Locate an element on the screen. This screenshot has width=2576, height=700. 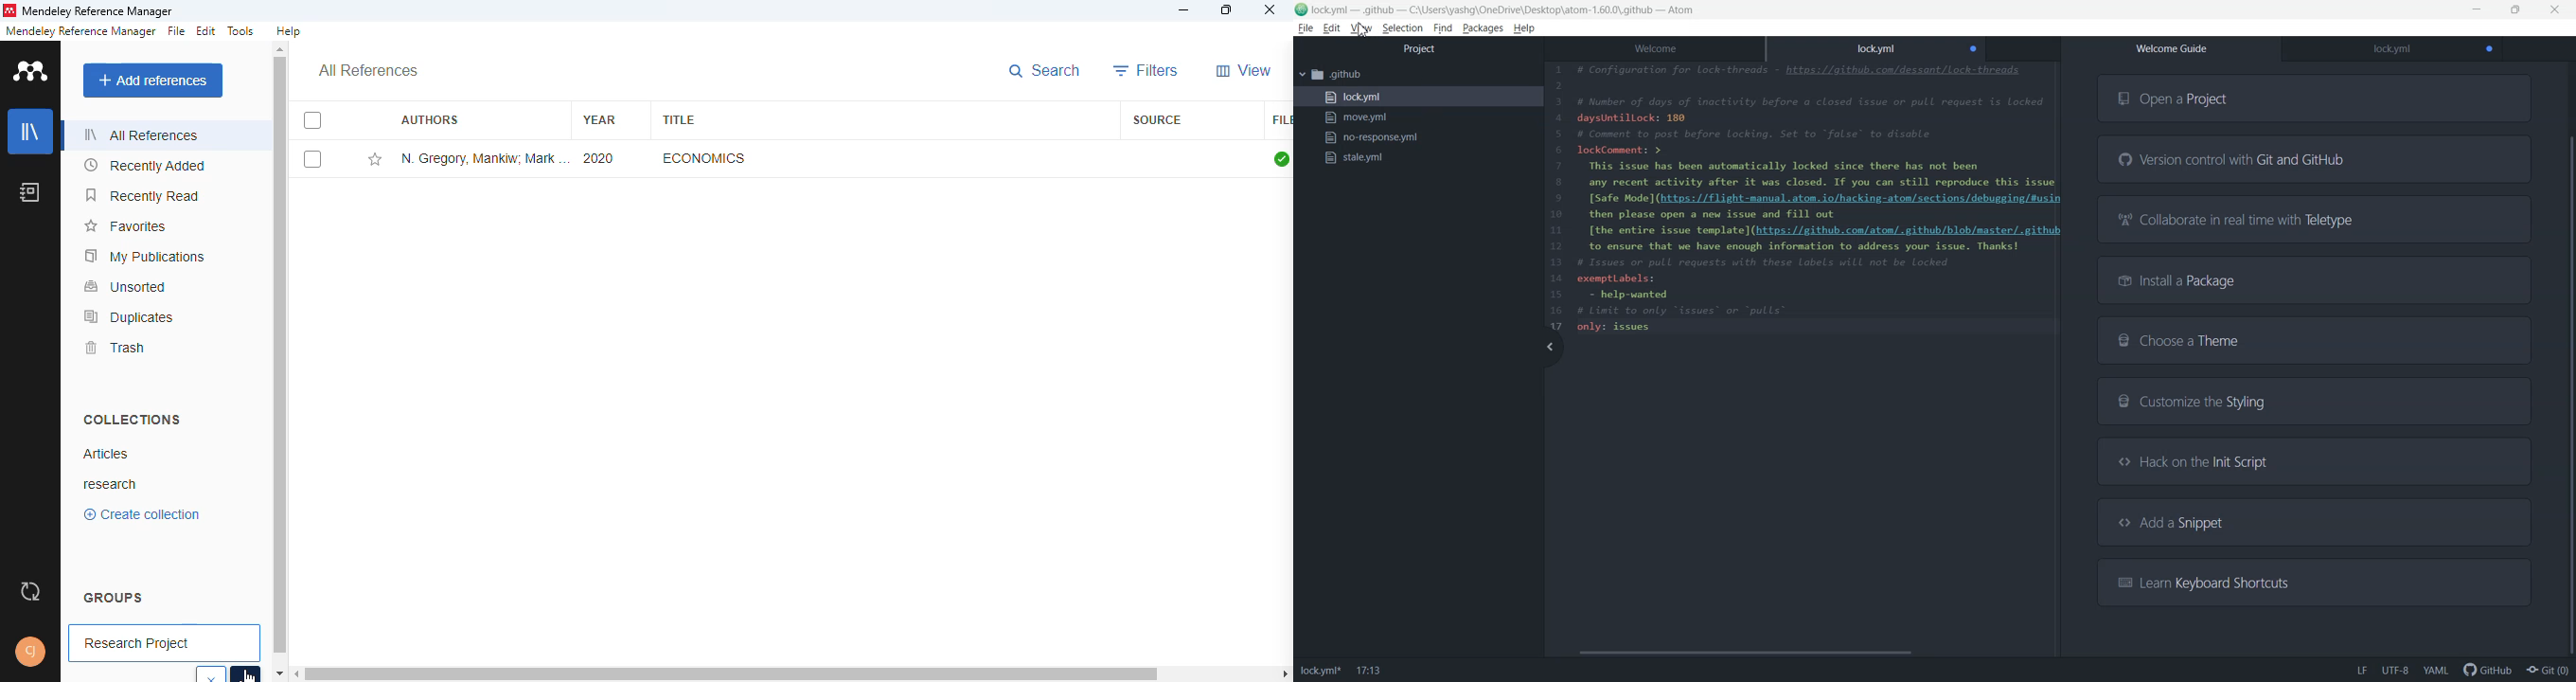
maximize is located at coordinates (1228, 9).